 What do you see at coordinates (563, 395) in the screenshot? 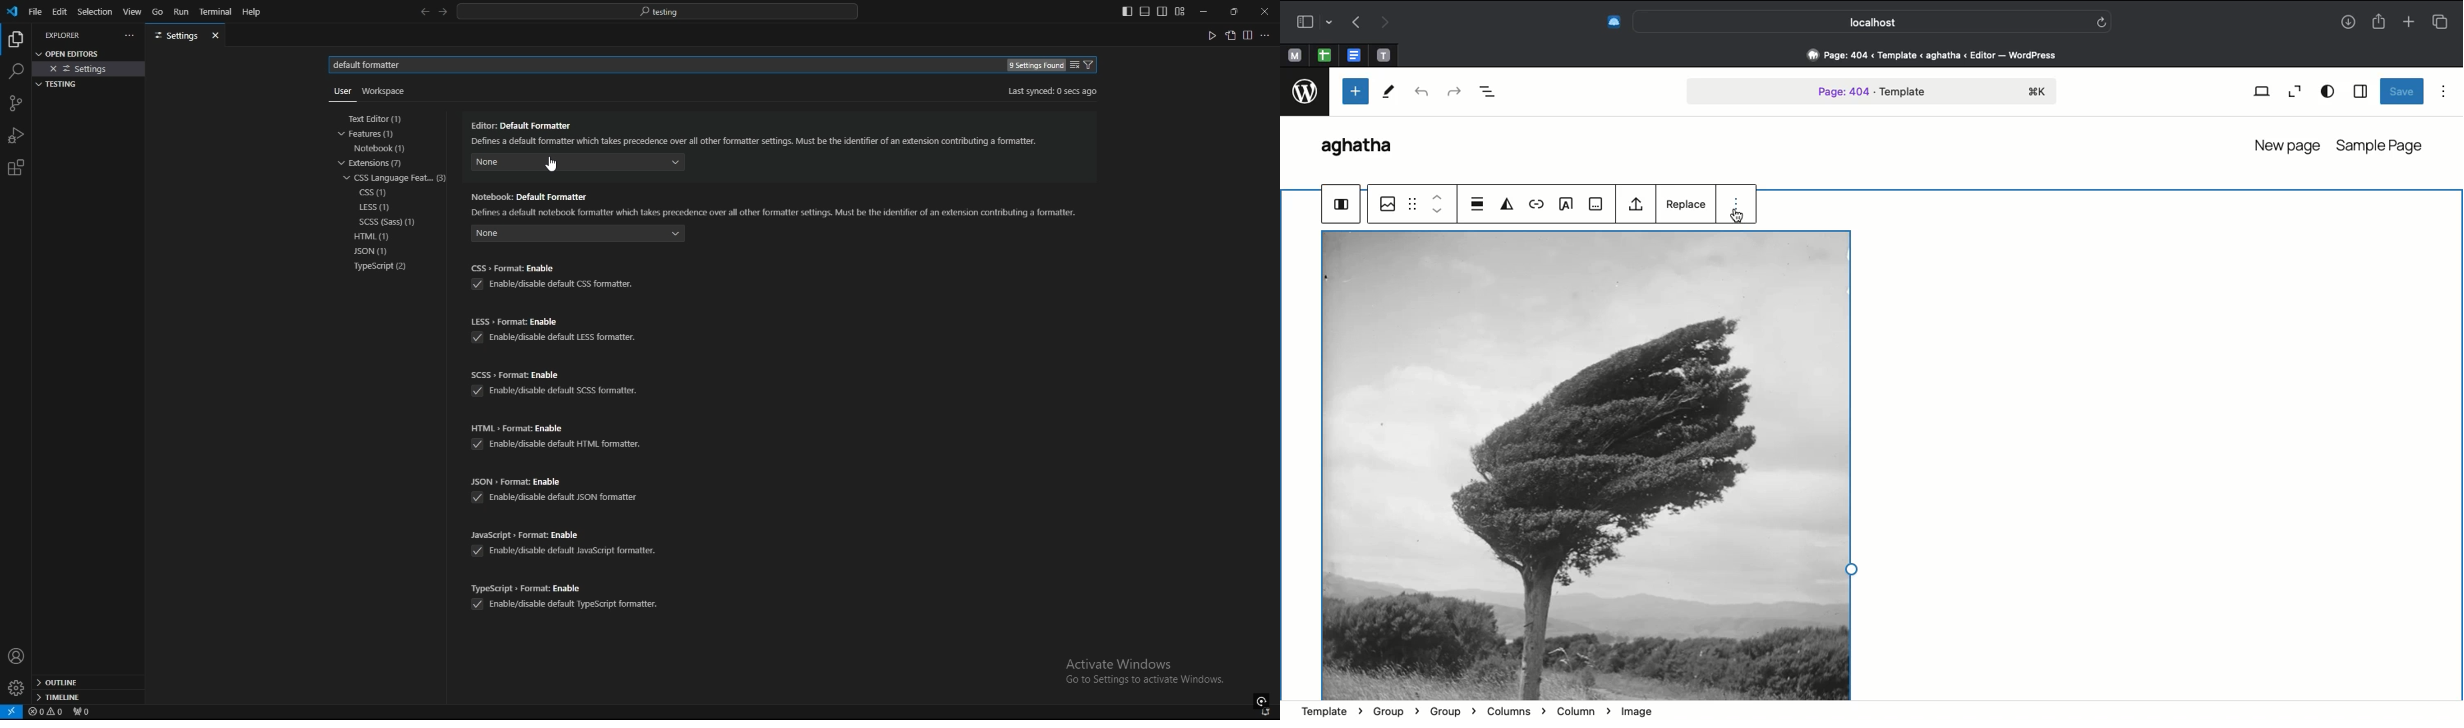
I see `enable /disable default scss formatter` at bounding box center [563, 395].